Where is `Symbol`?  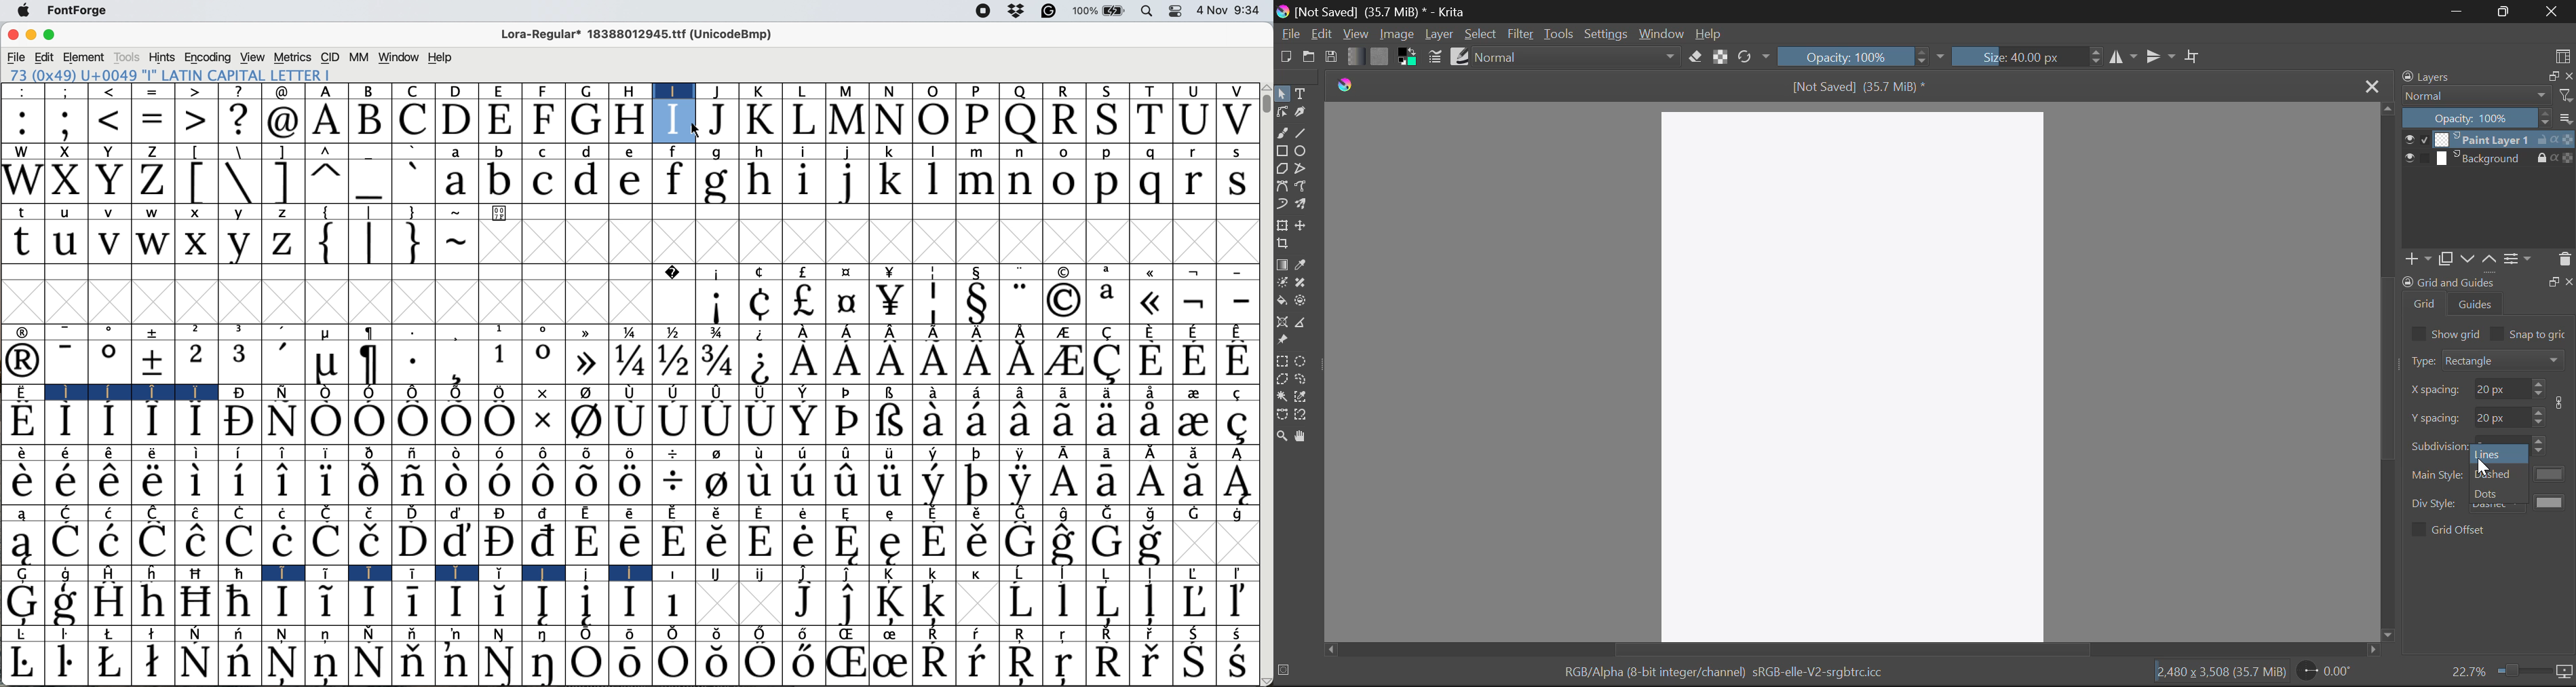 Symbol is located at coordinates (369, 422).